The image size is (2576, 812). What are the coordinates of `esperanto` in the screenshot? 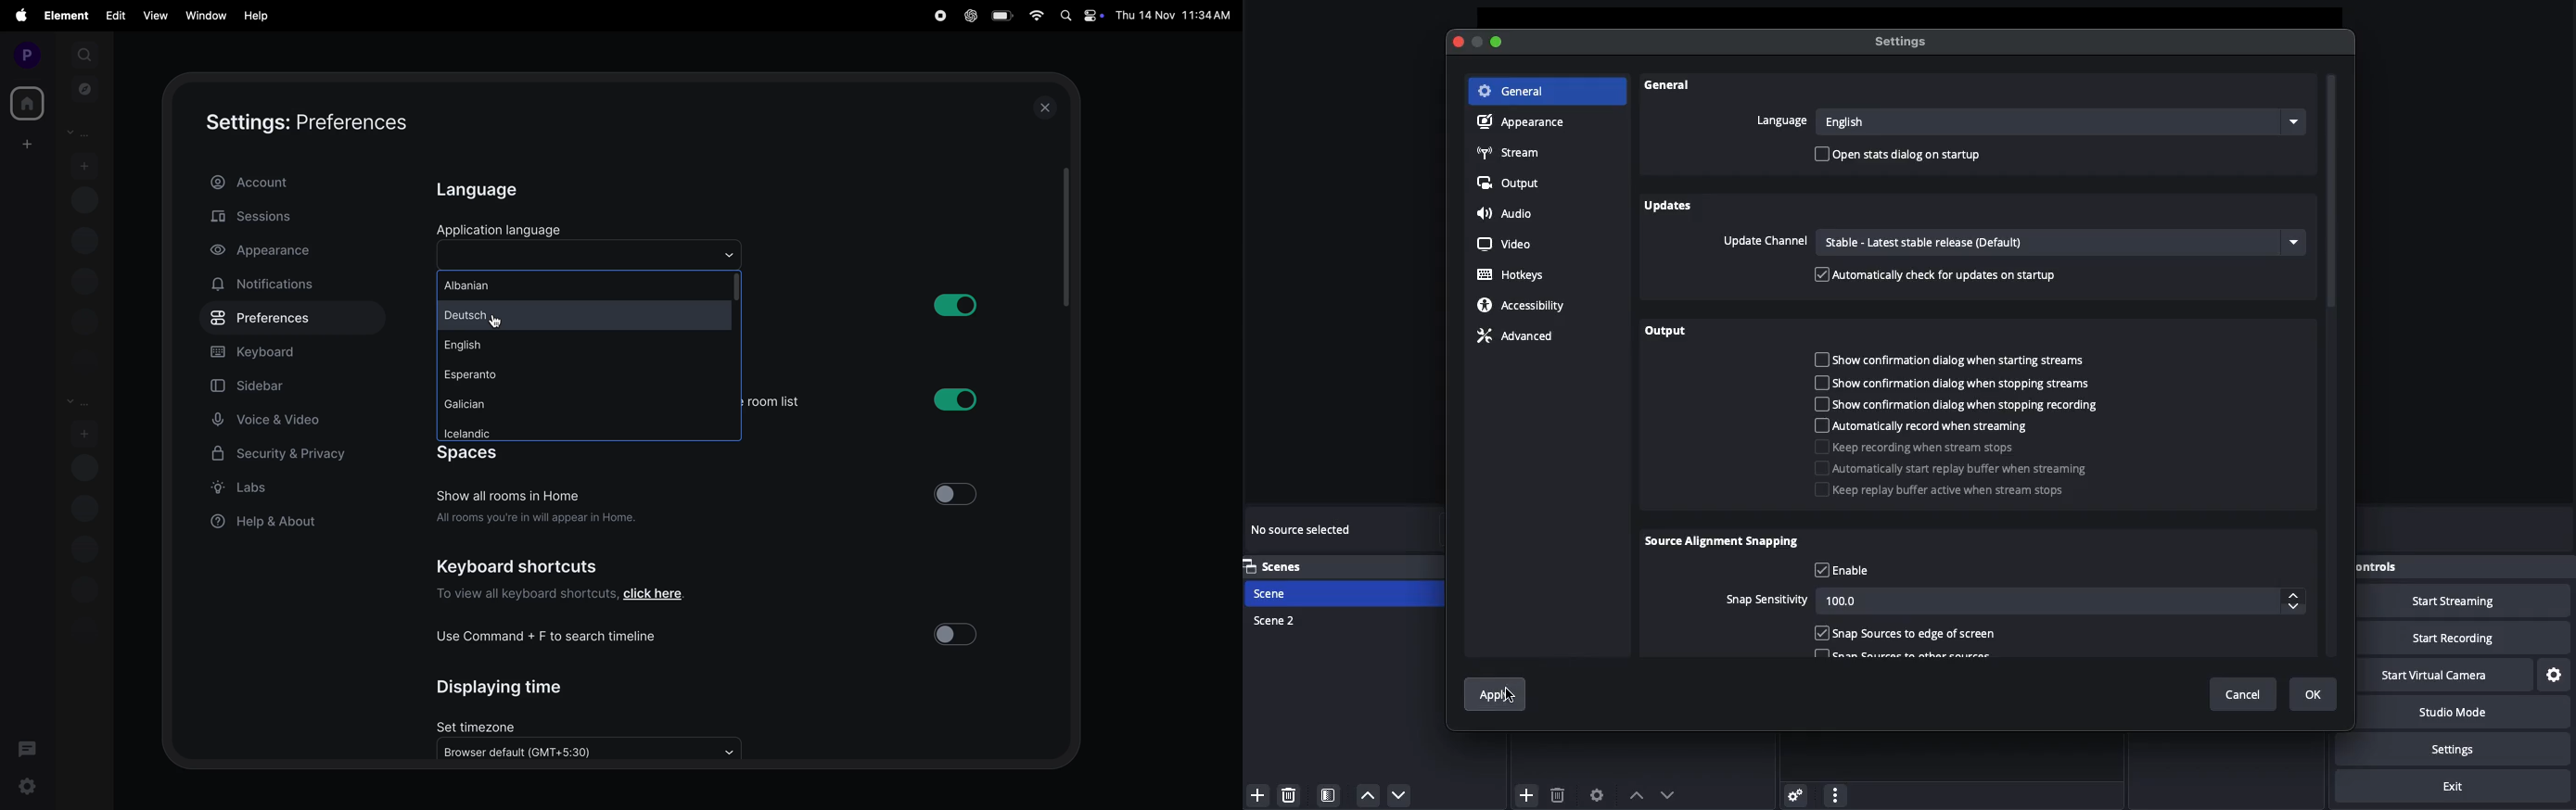 It's located at (588, 375).